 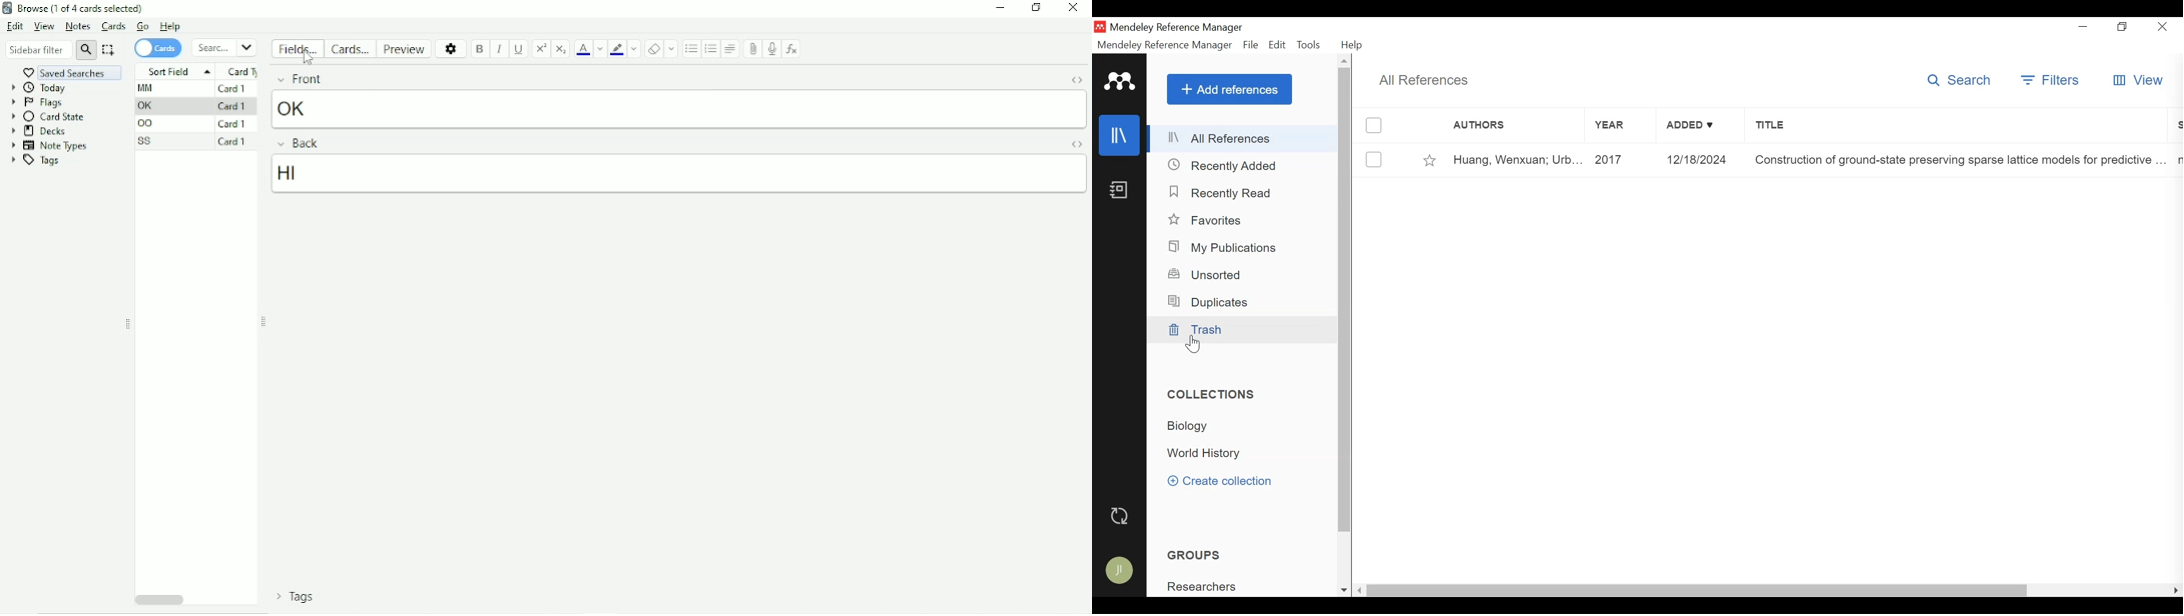 I want to click on Cards, so click(x=352, y=49).